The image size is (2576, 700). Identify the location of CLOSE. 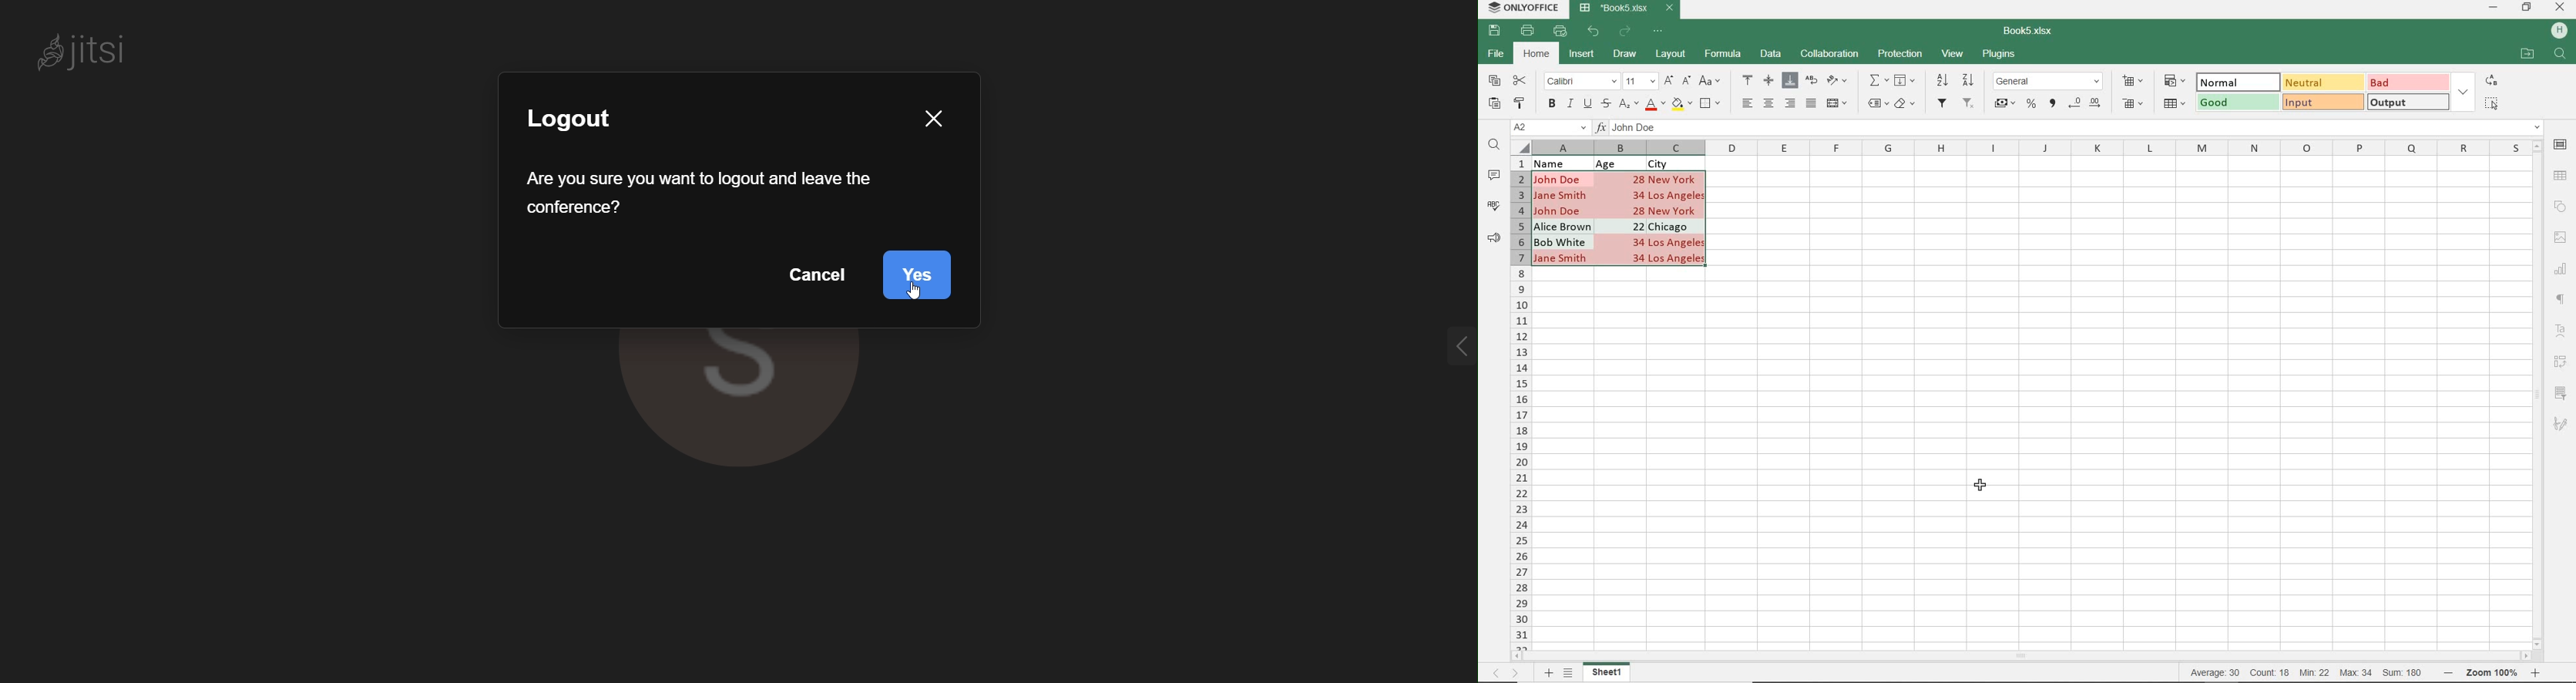
(2561, 8).